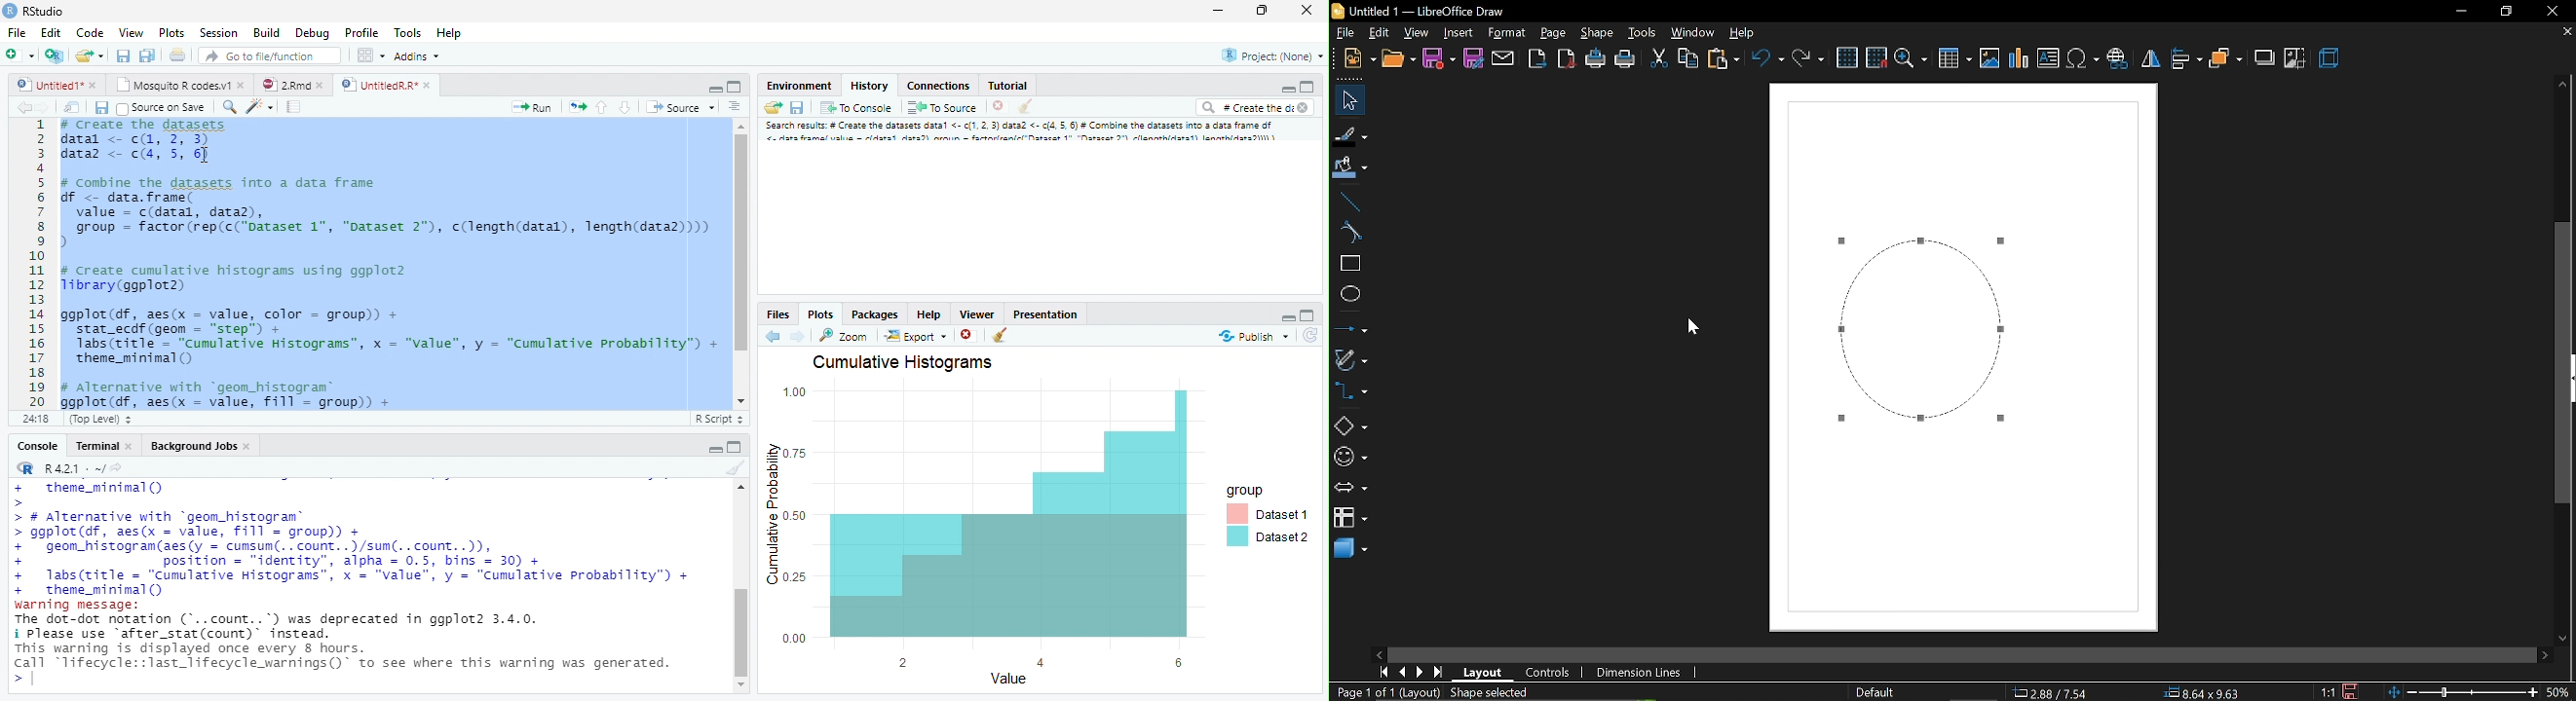  What do you see at coordinates (738, 448) in the screenshot?
I see `Maximize` at bounding box center [738, 448].